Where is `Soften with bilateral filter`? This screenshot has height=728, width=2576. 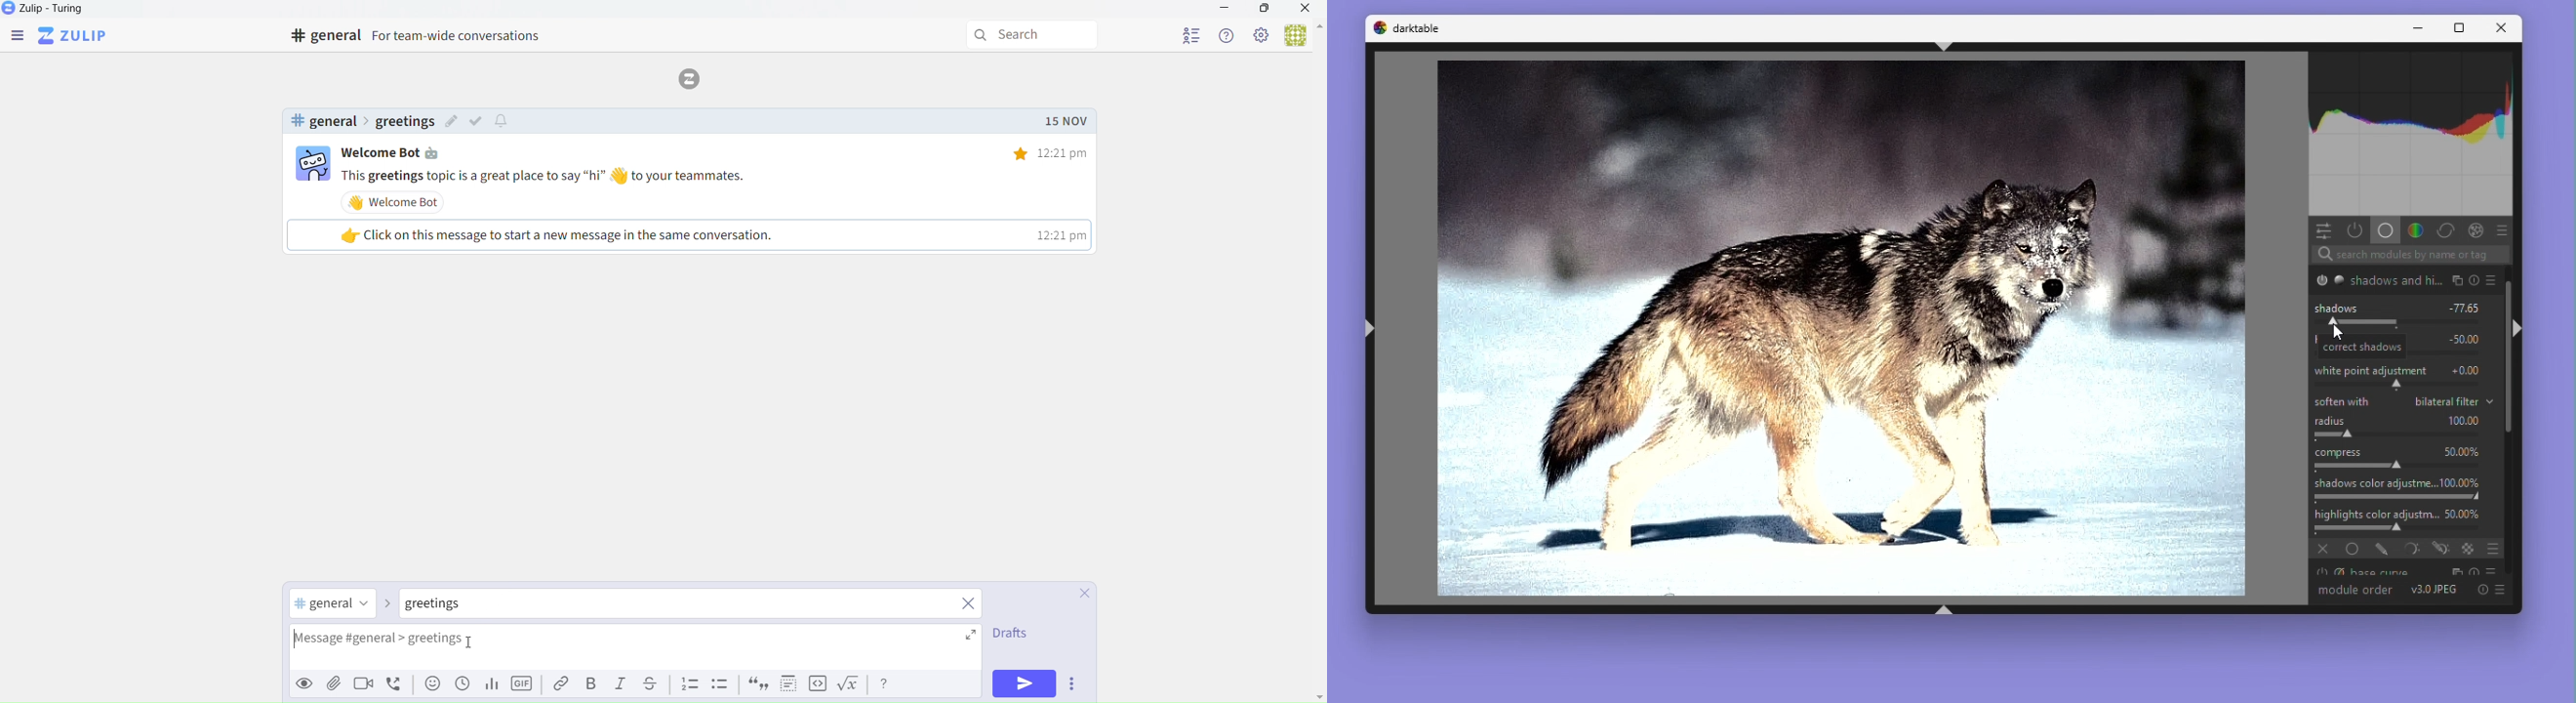
Soften with bilateral filter is located at coordinates (2339, 403).